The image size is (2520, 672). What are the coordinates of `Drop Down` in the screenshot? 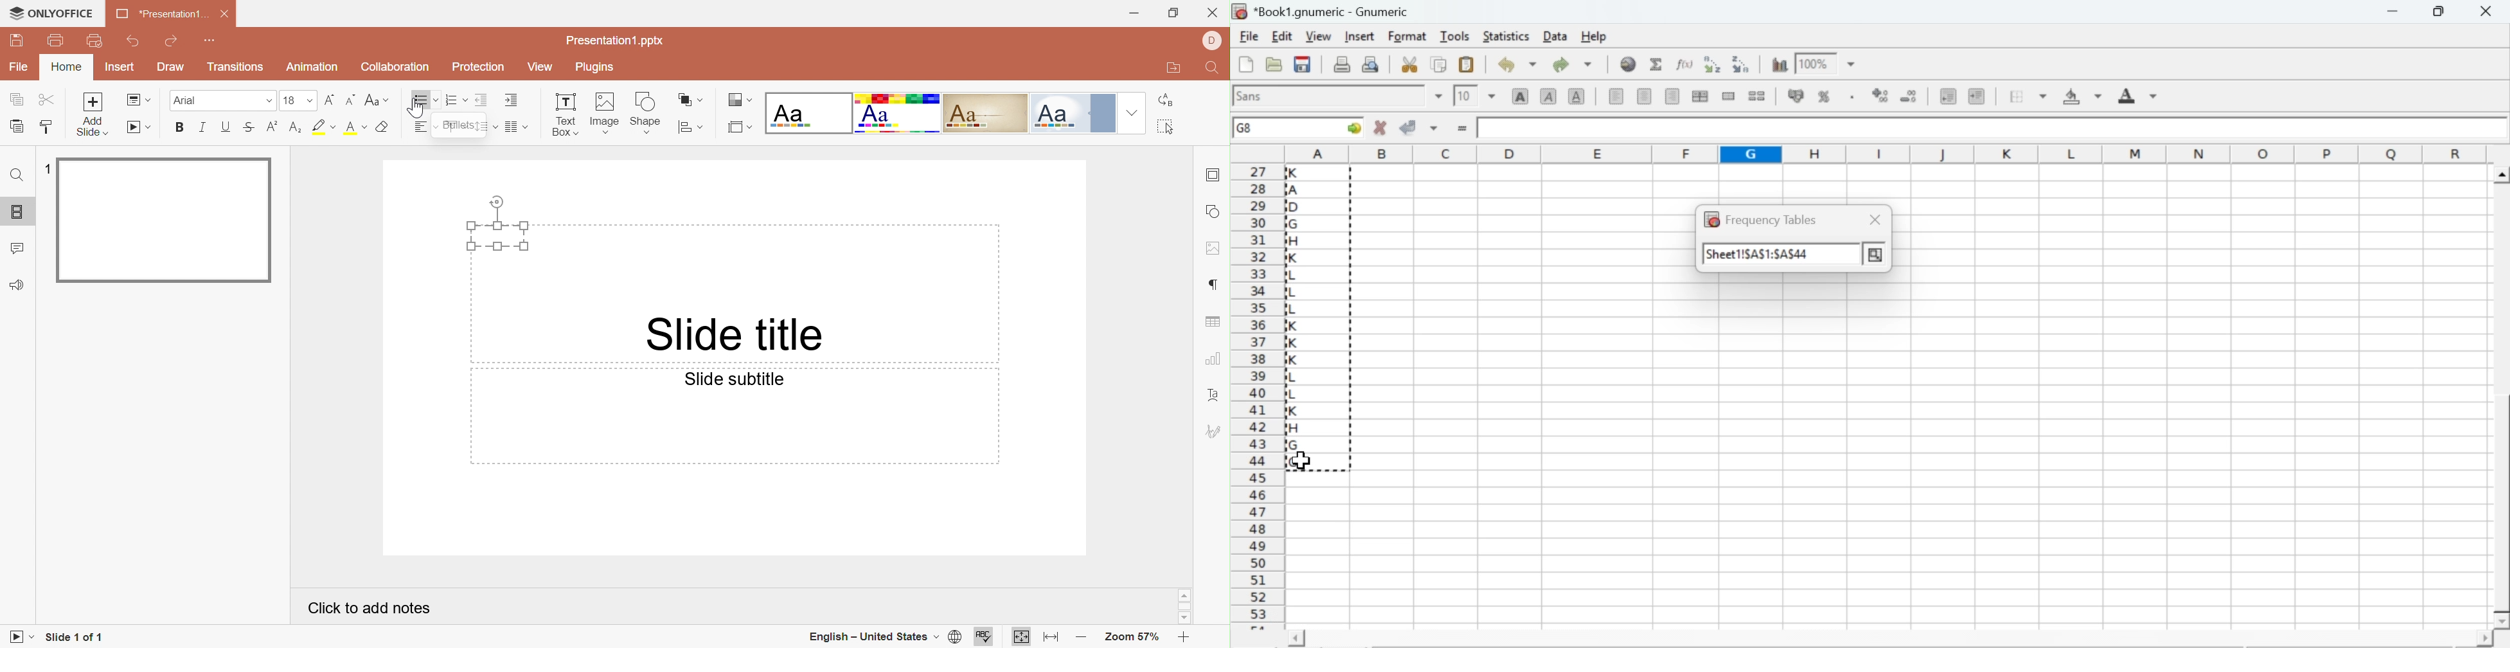 It's located at (269, 102).